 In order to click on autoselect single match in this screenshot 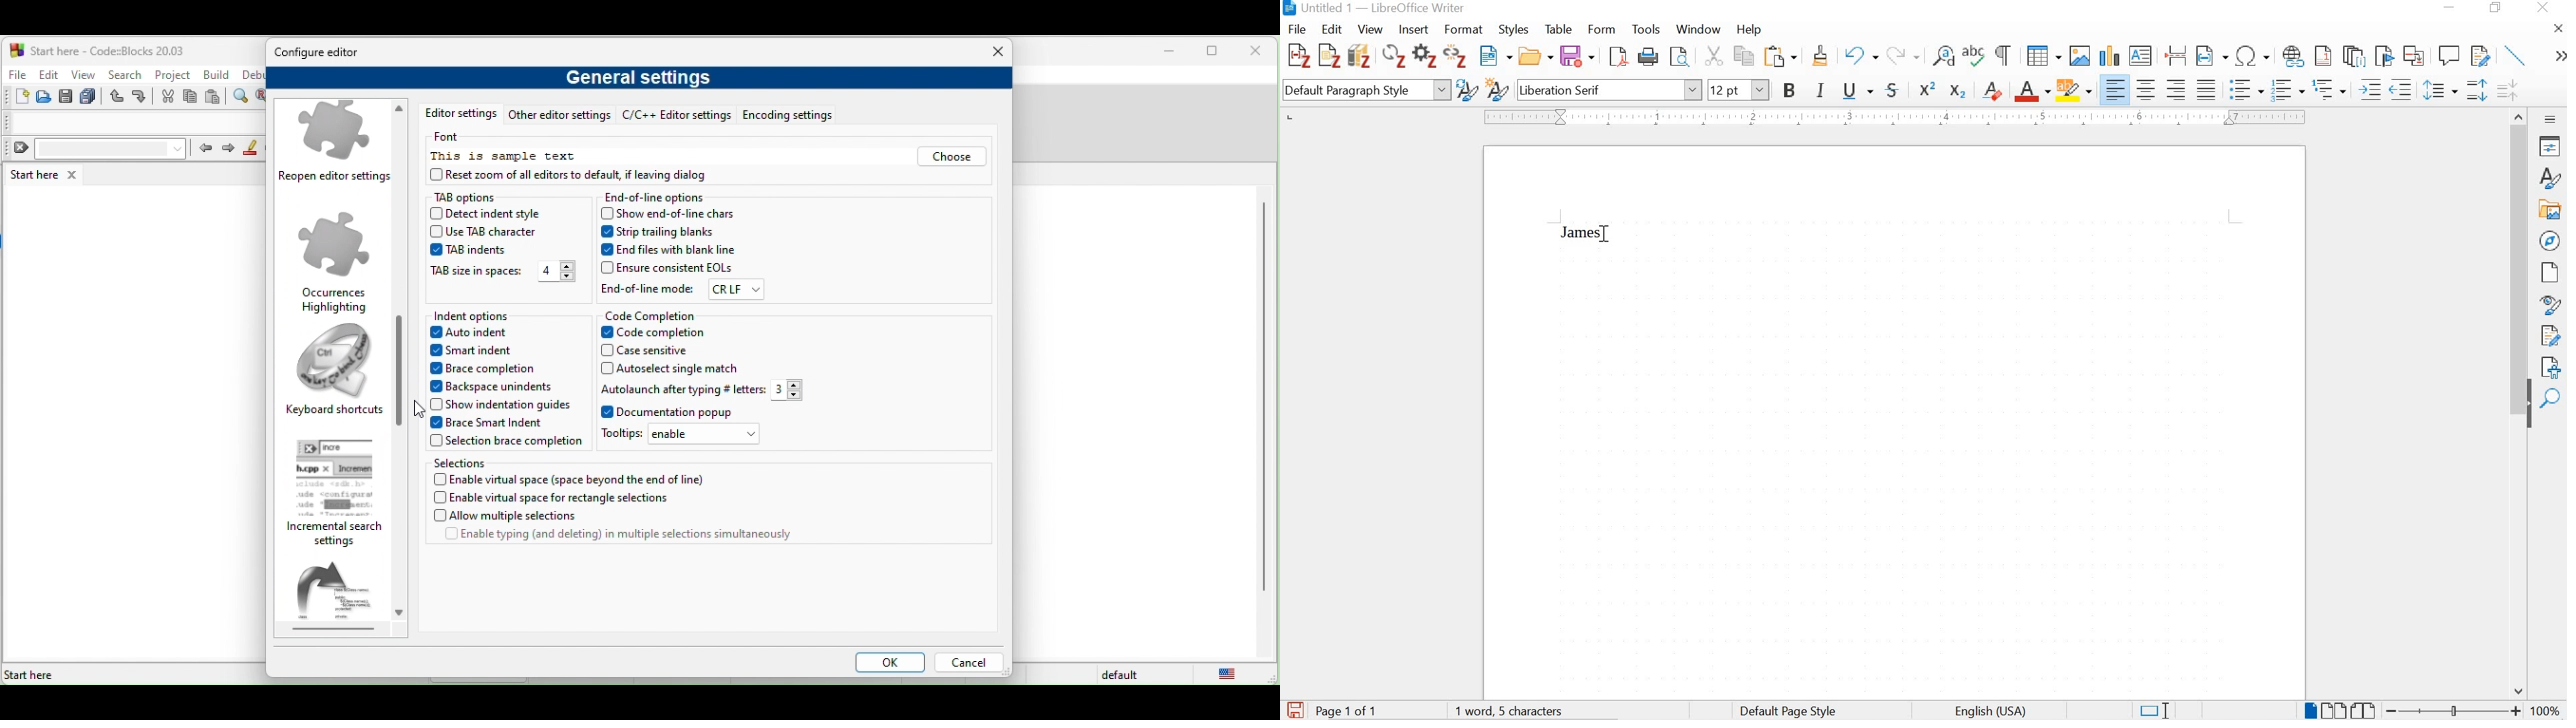, I will do `click(674, 369)`.